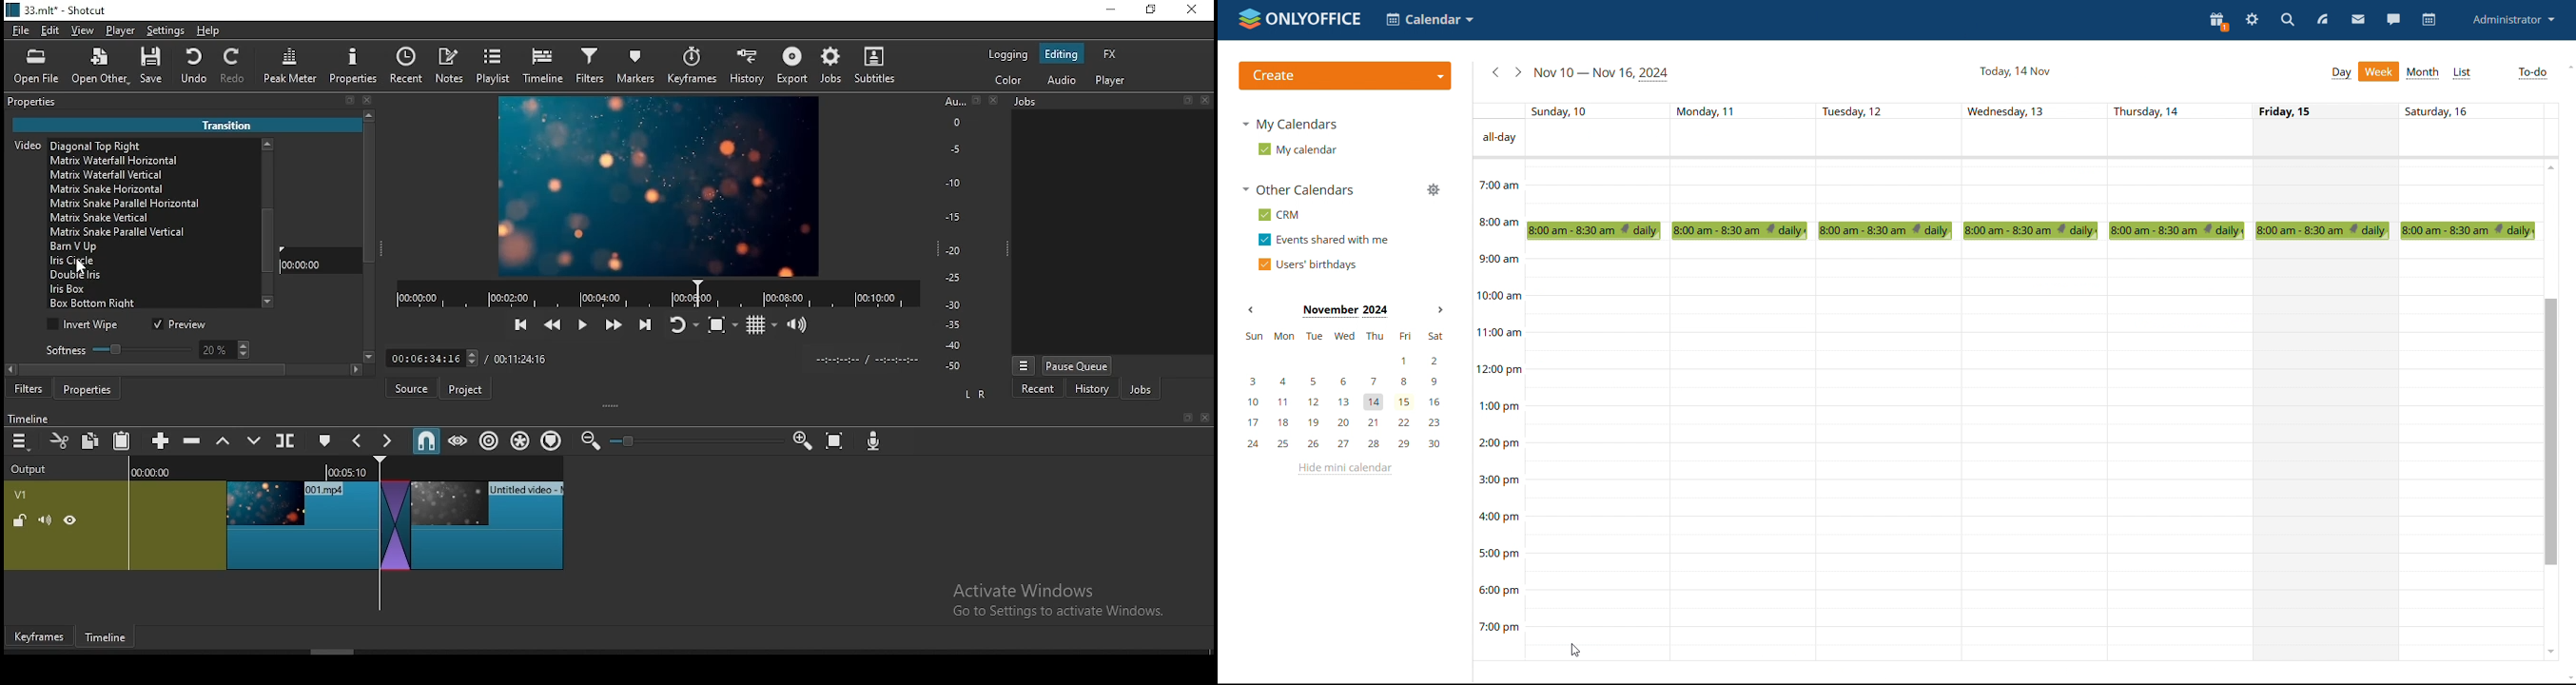 This screenshot has width=2576, height=700. I want to click on , so click(876, 443).